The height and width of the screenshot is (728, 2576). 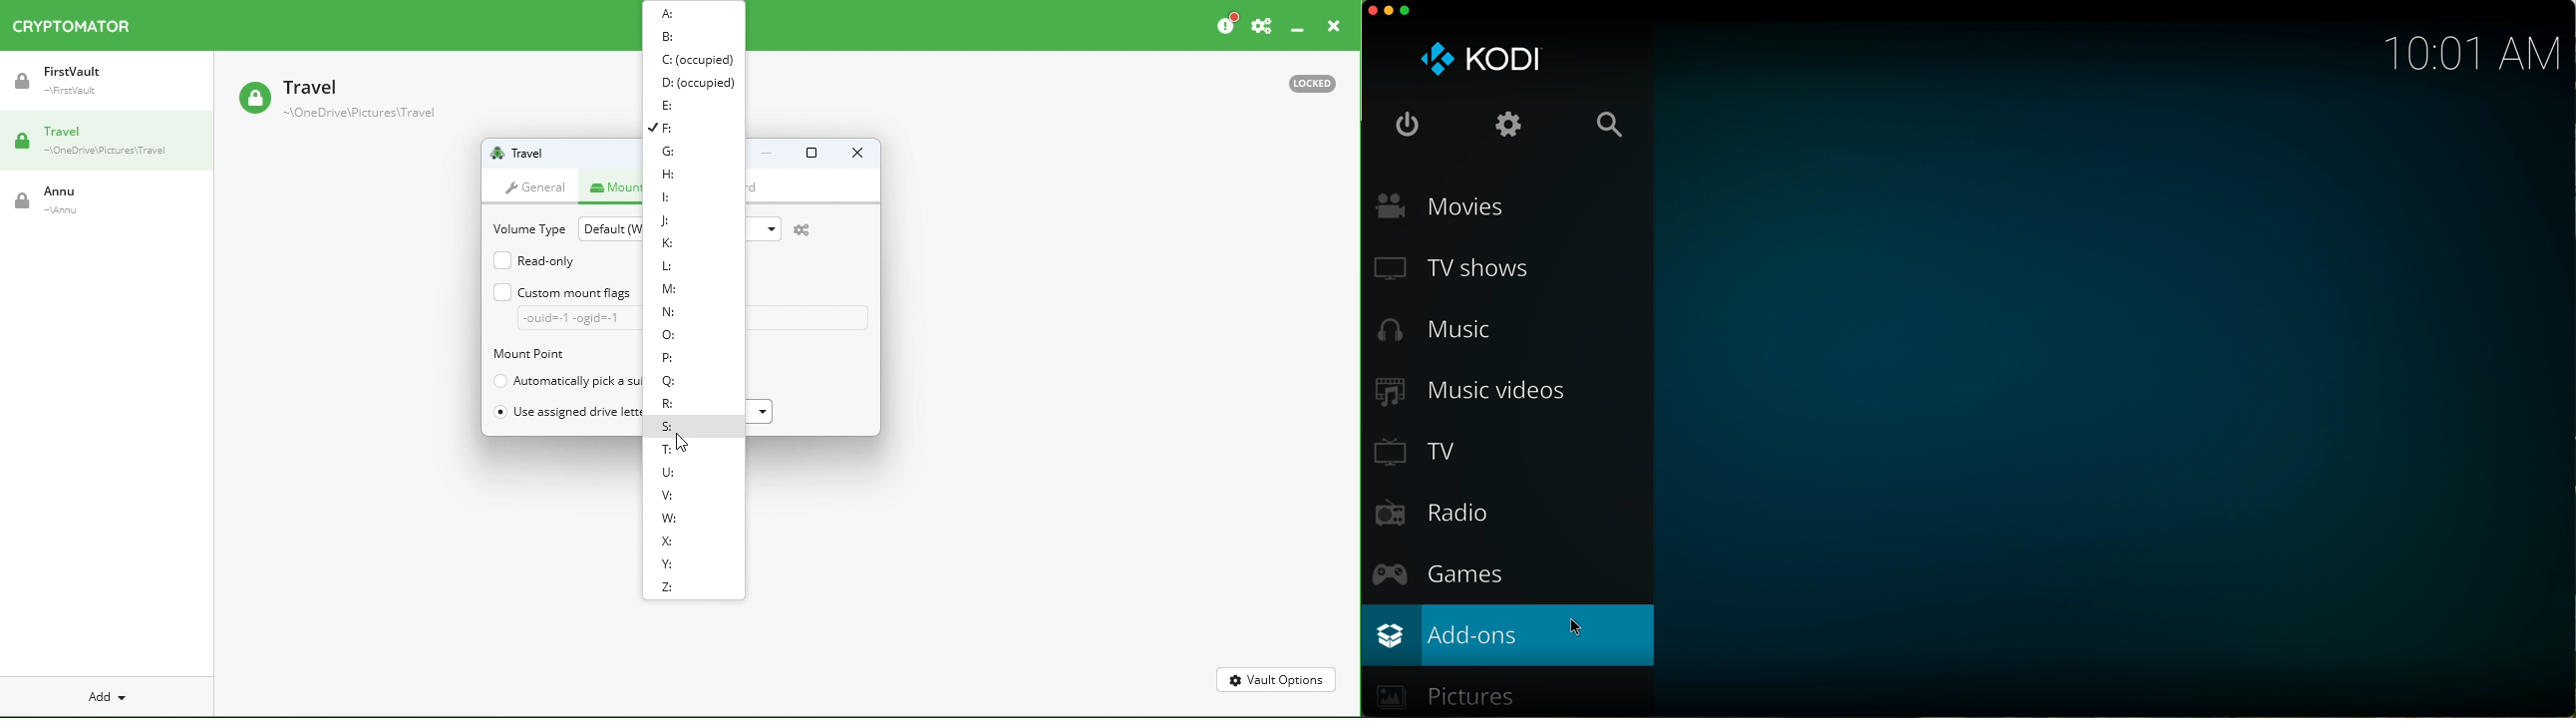 What do you see at coordinates (526, 227) in the screenshot?
I see `Volume type` at bounding box center [526, 227].